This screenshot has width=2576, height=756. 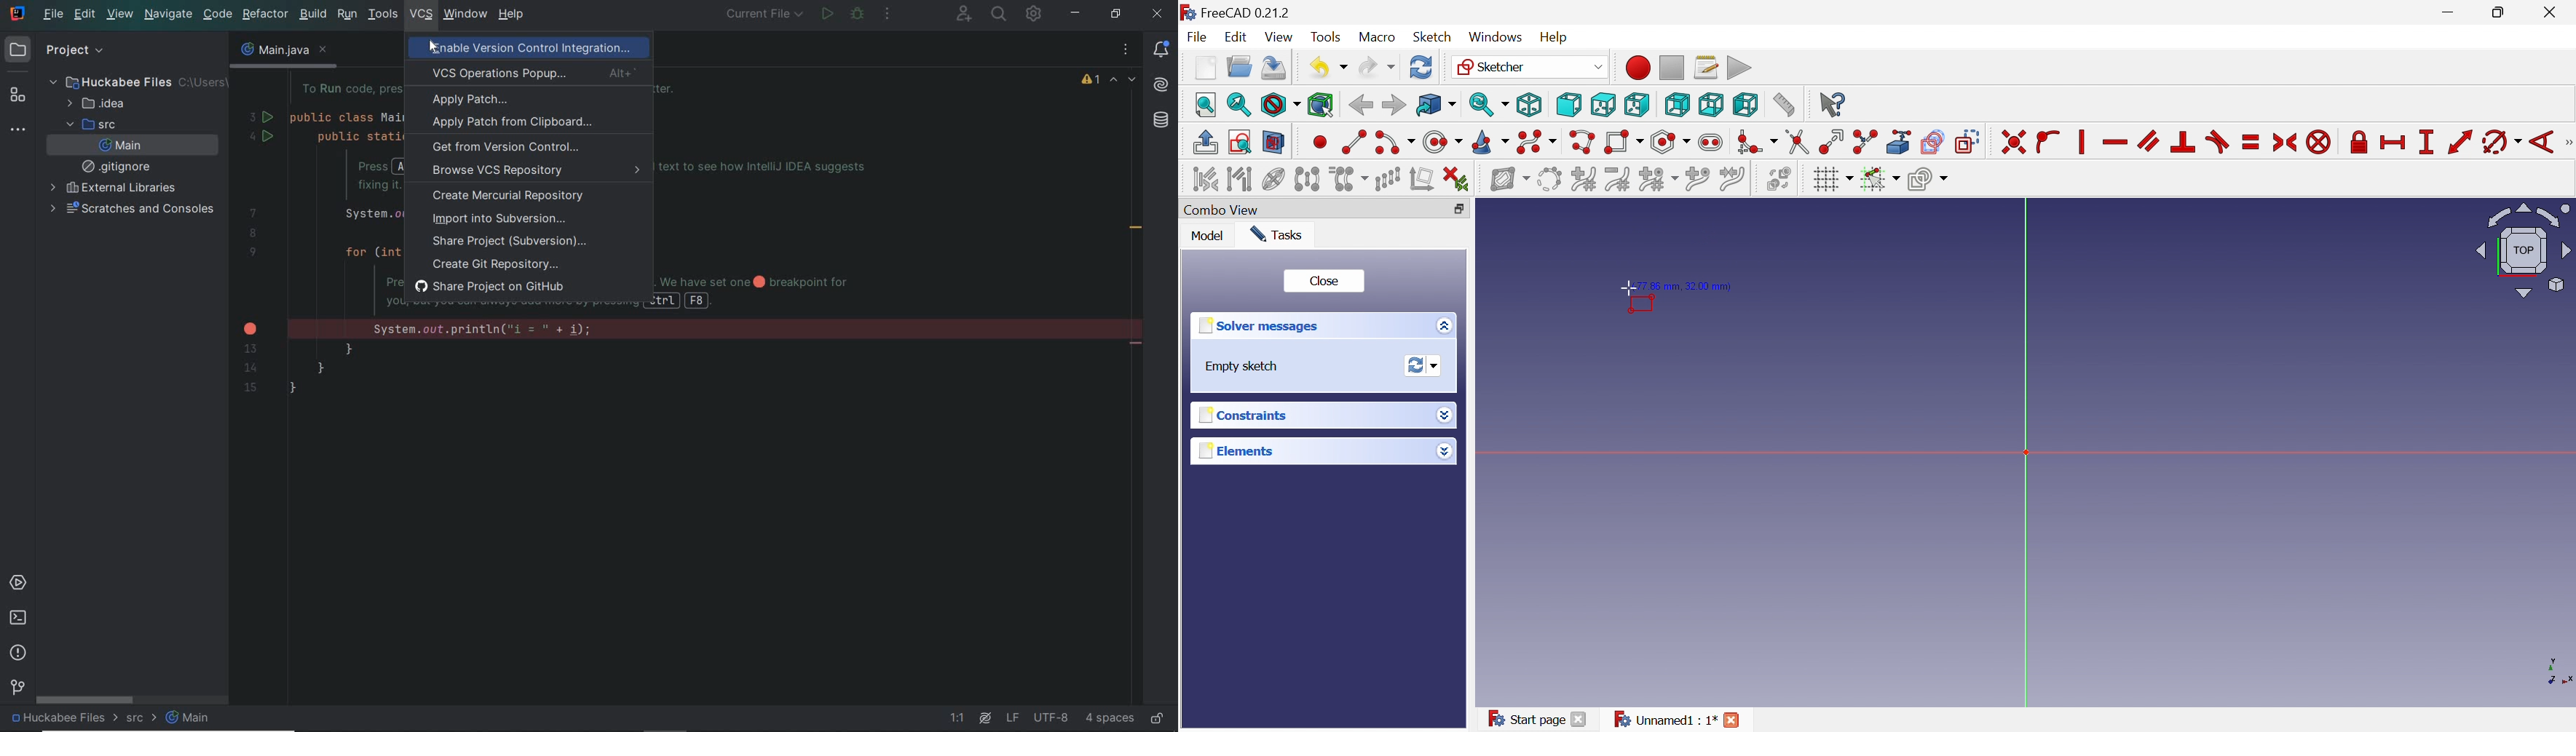 What do you see at coordinates (1443, 452) in the screenshot?
I see `Drop down` at bounding box center [1443, 452].